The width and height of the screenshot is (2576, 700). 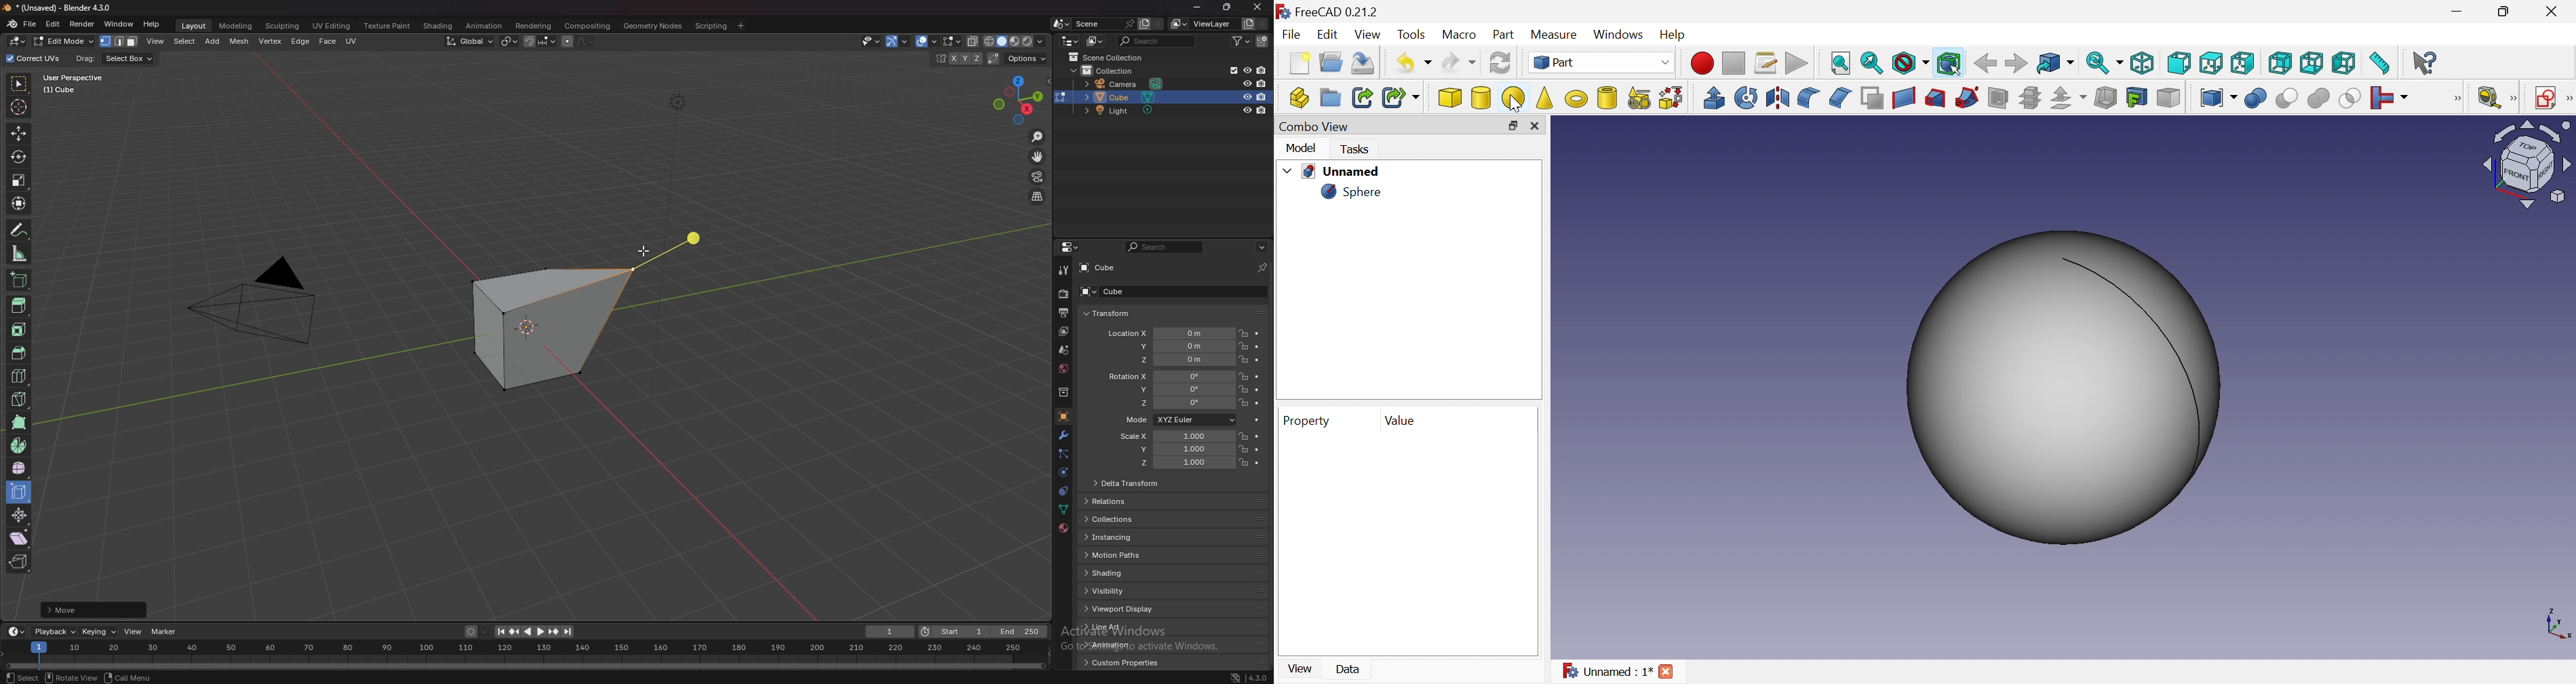 I want to click on cube, so click(x=1164, y=97).